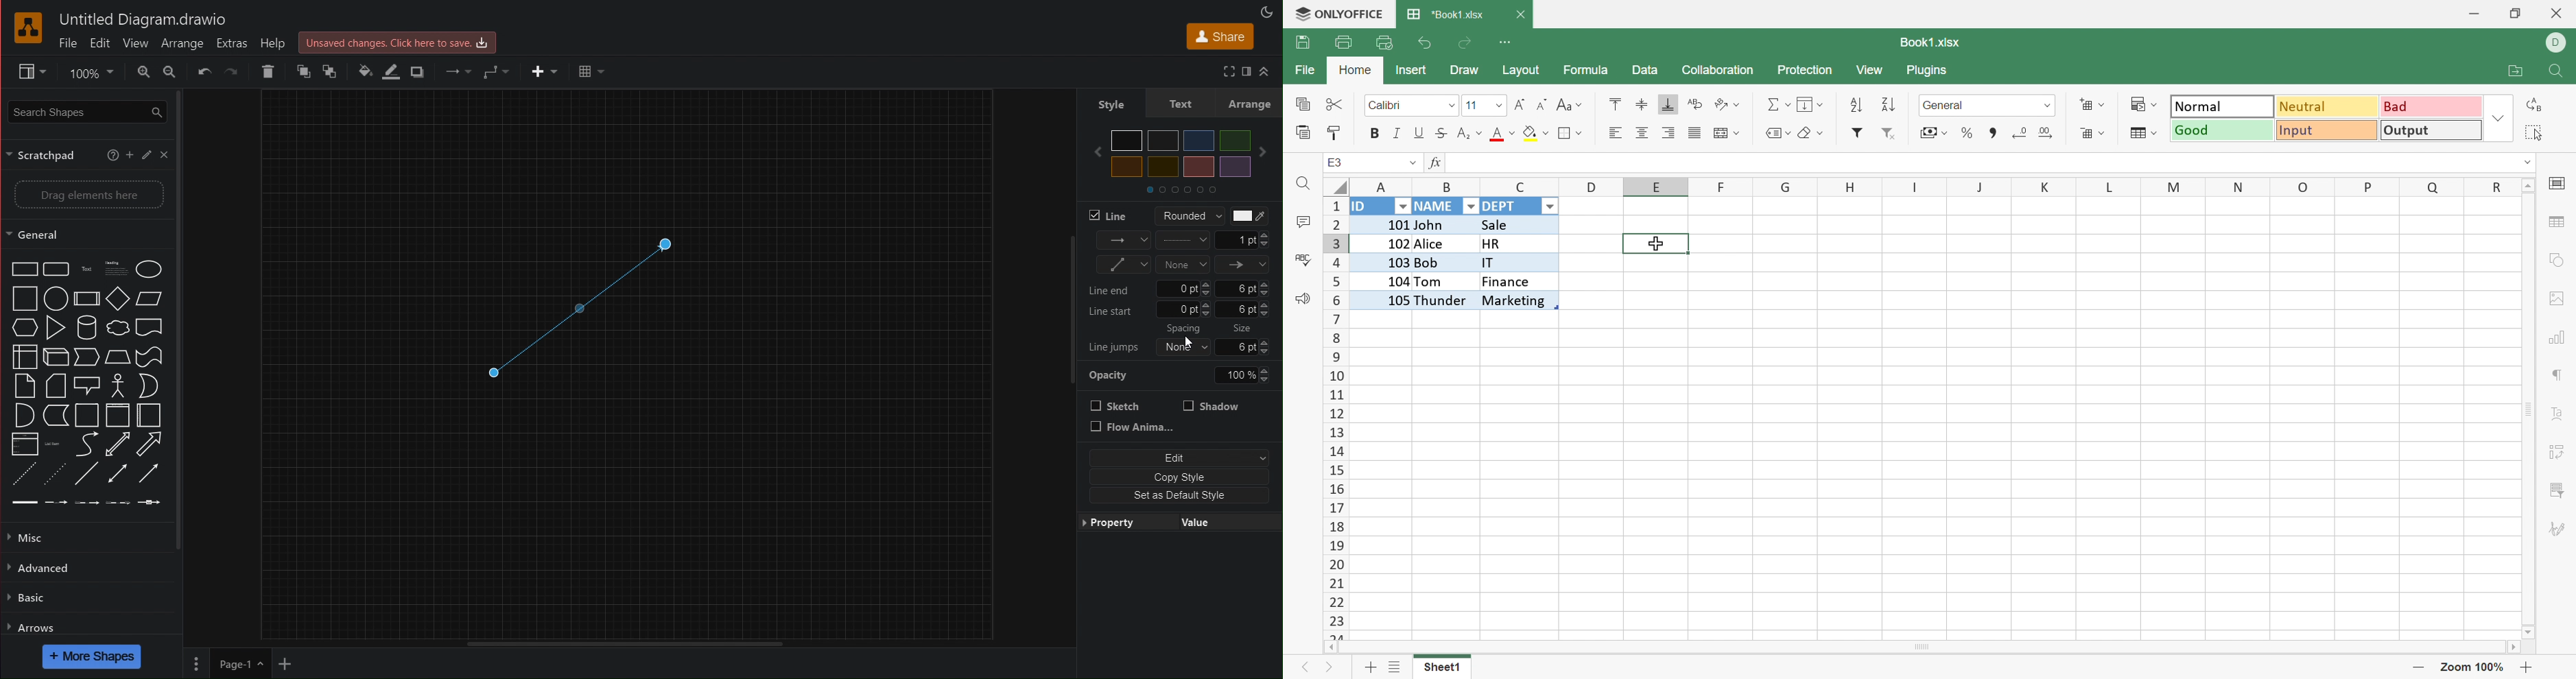 The height and width of the screenshot is (700, 2576). What do you see at coordinates (1443, 133) in the screenshot?
I see `Strikethrough` at bounding box center [1443, 133].